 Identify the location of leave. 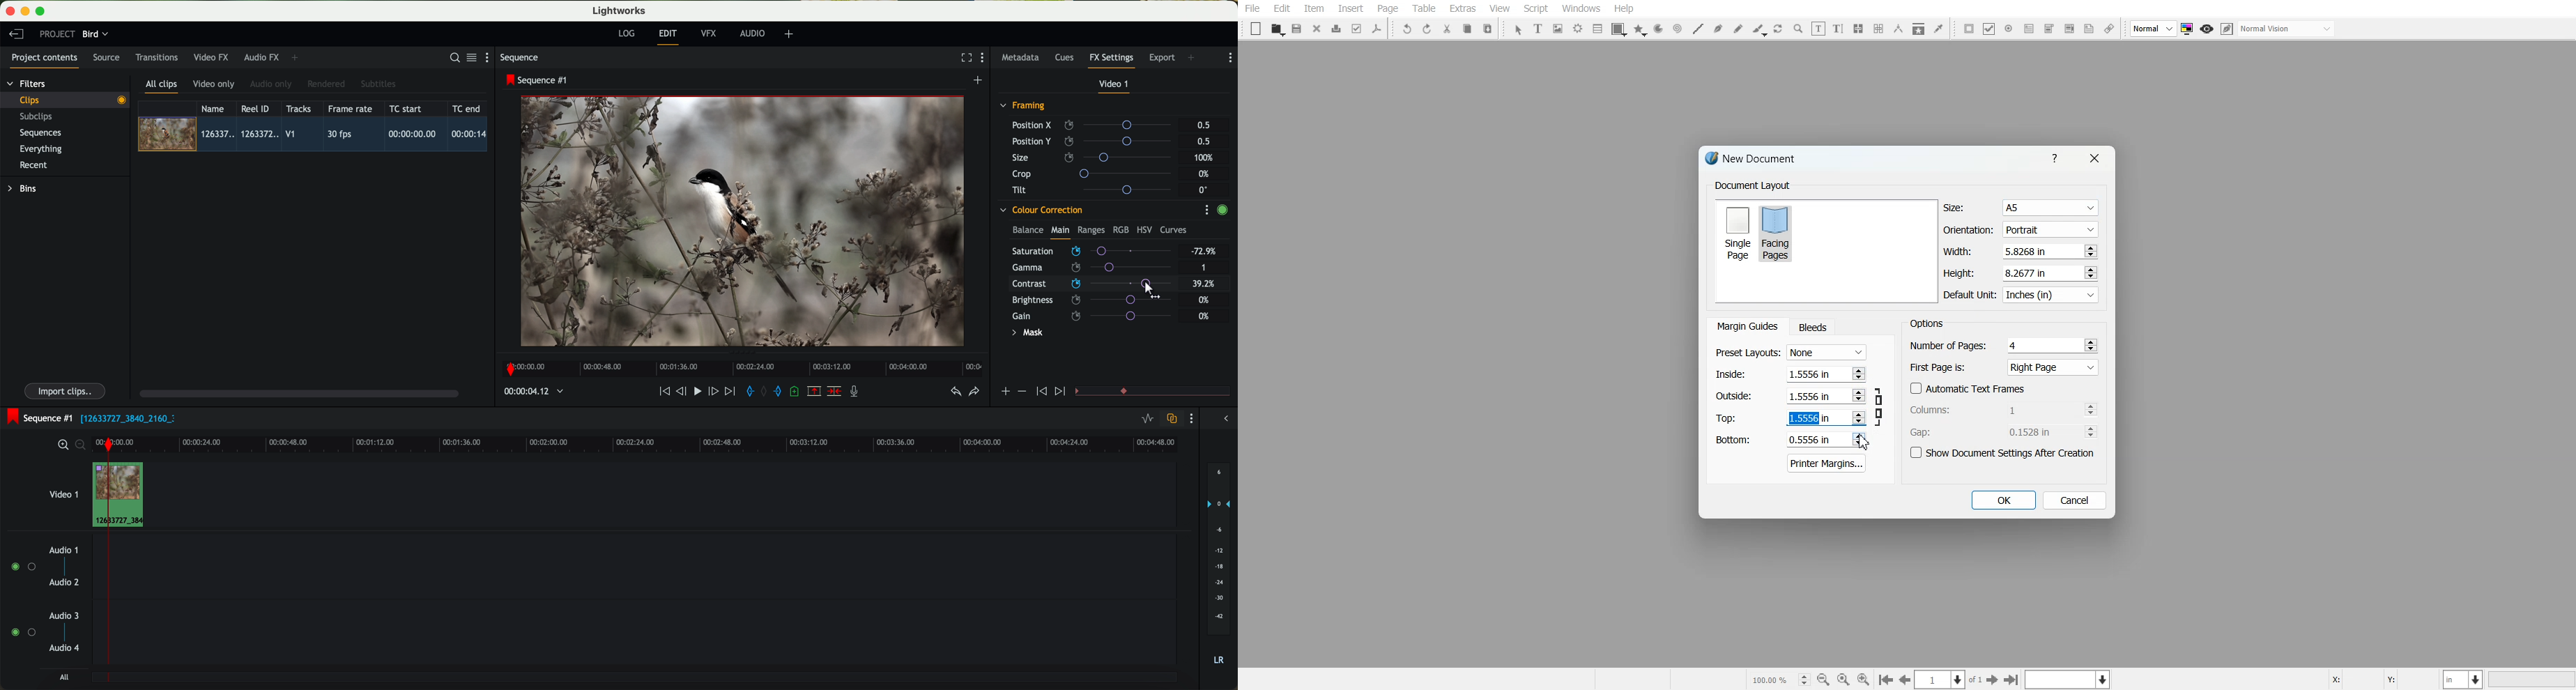
(16, 35).